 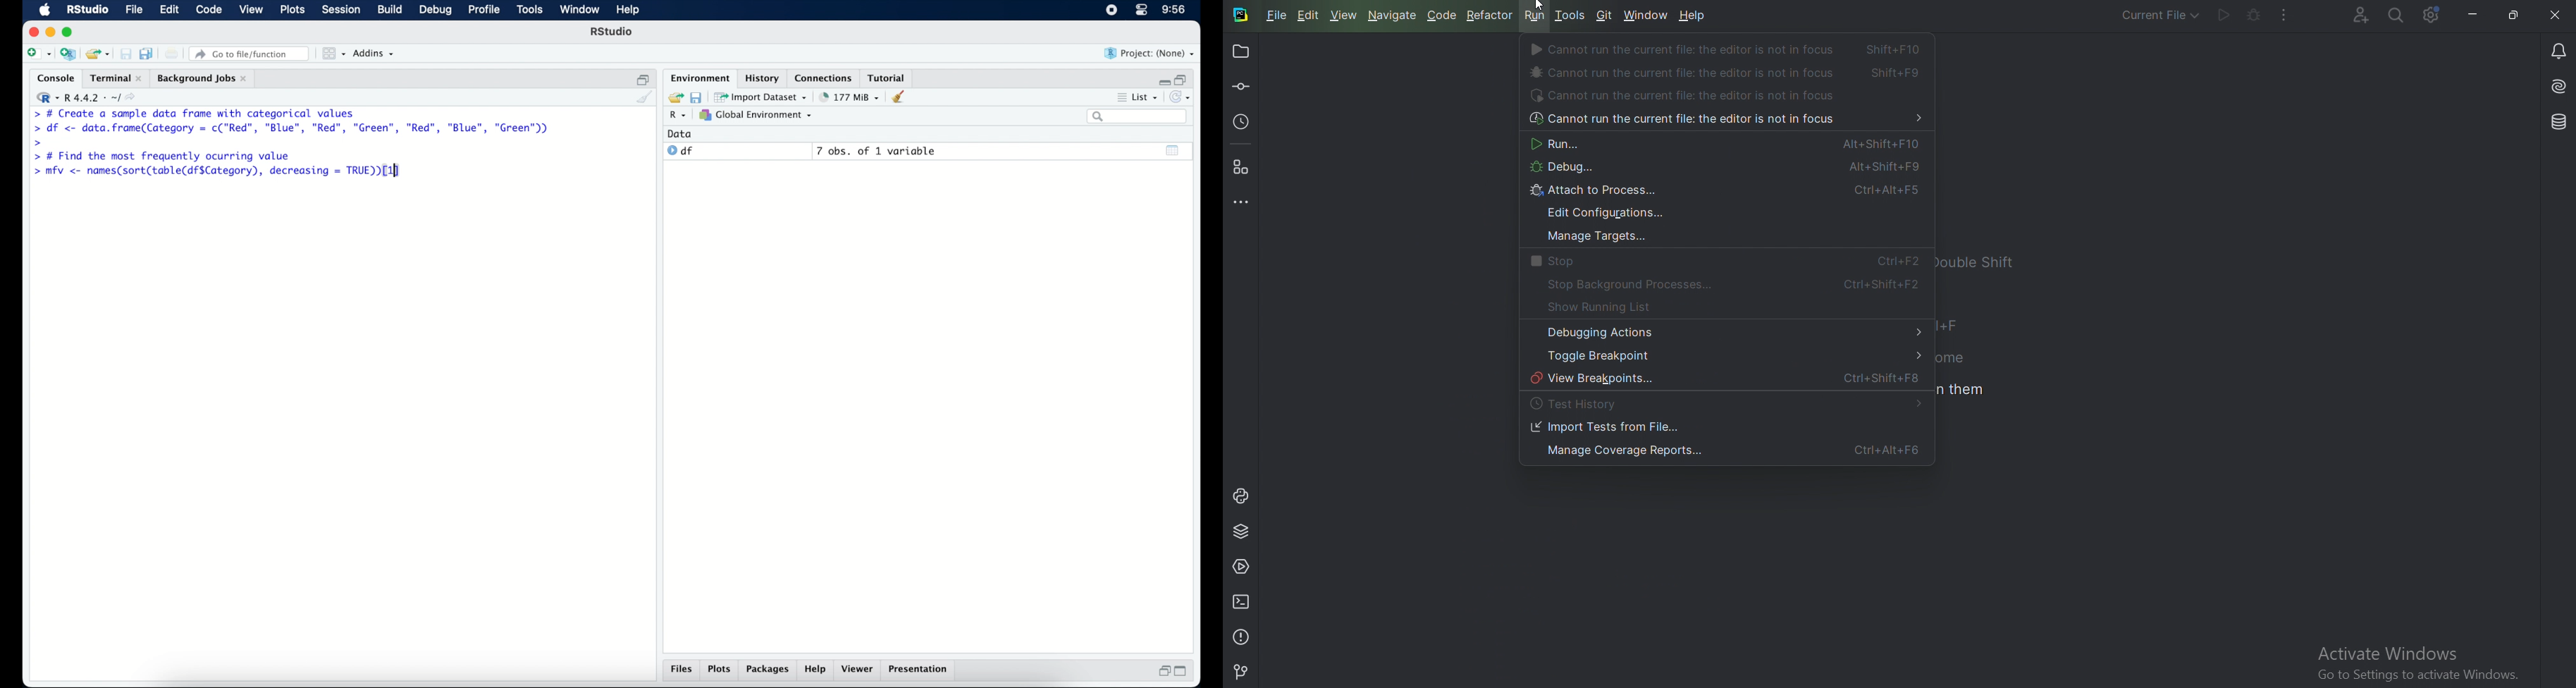 What do you see at coordinates (1182, 673) in the screenshot?
I see `maximize` at bounding box center [1182, 673].